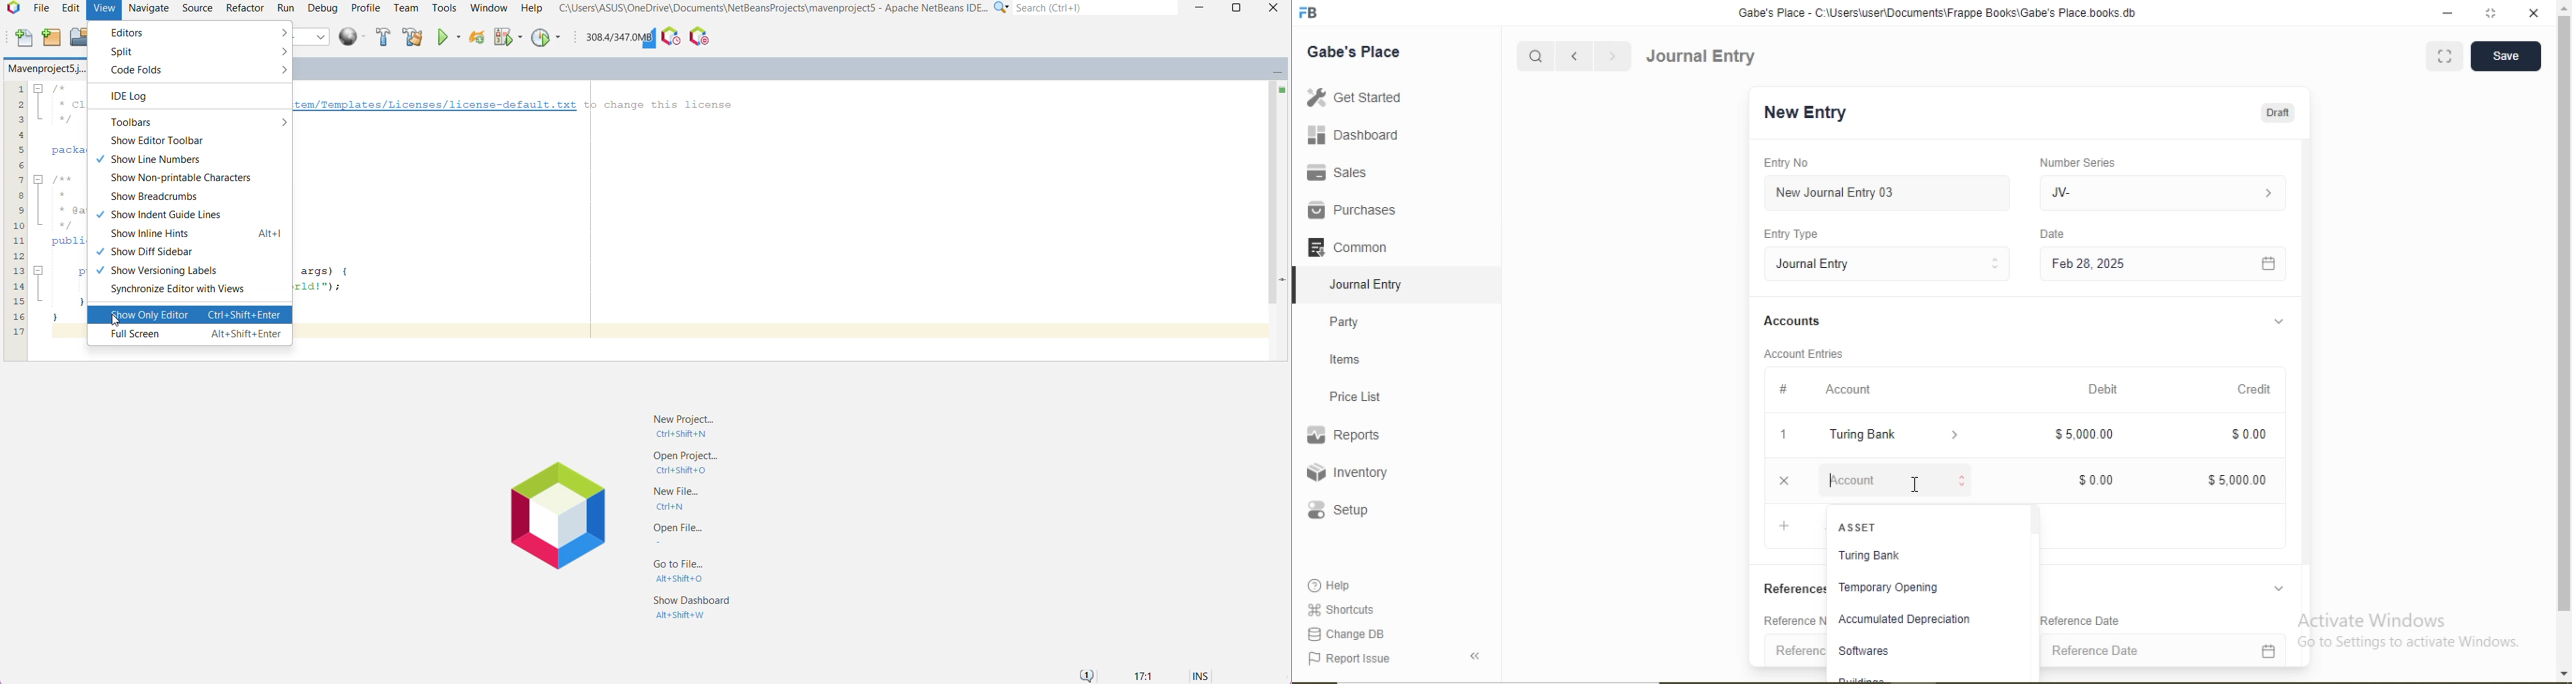 This screenshot has width=2576, height=700. Describe the element at coordinates (184, 178) in the screenshot. I see `Show Non-printable Characters` at that location.